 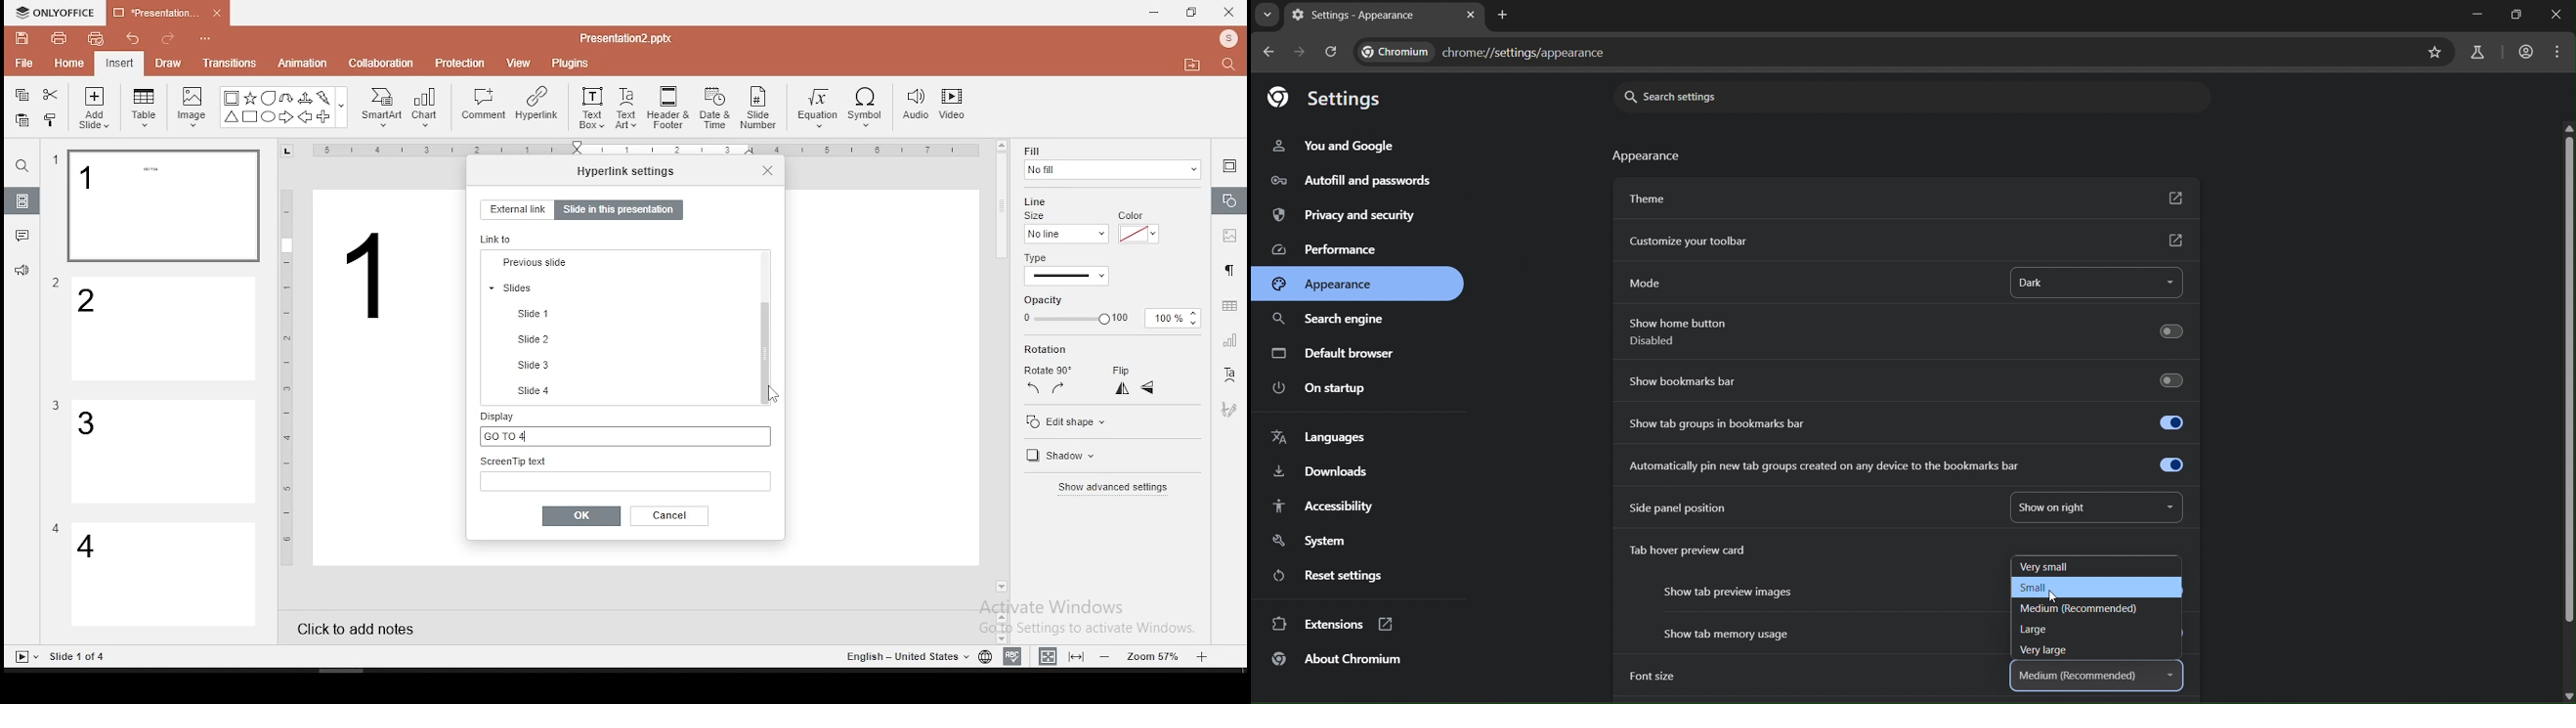 What do you see at coordinates (22, 37) in the screenshot?
I see `save` at bounding box center [22, 37].